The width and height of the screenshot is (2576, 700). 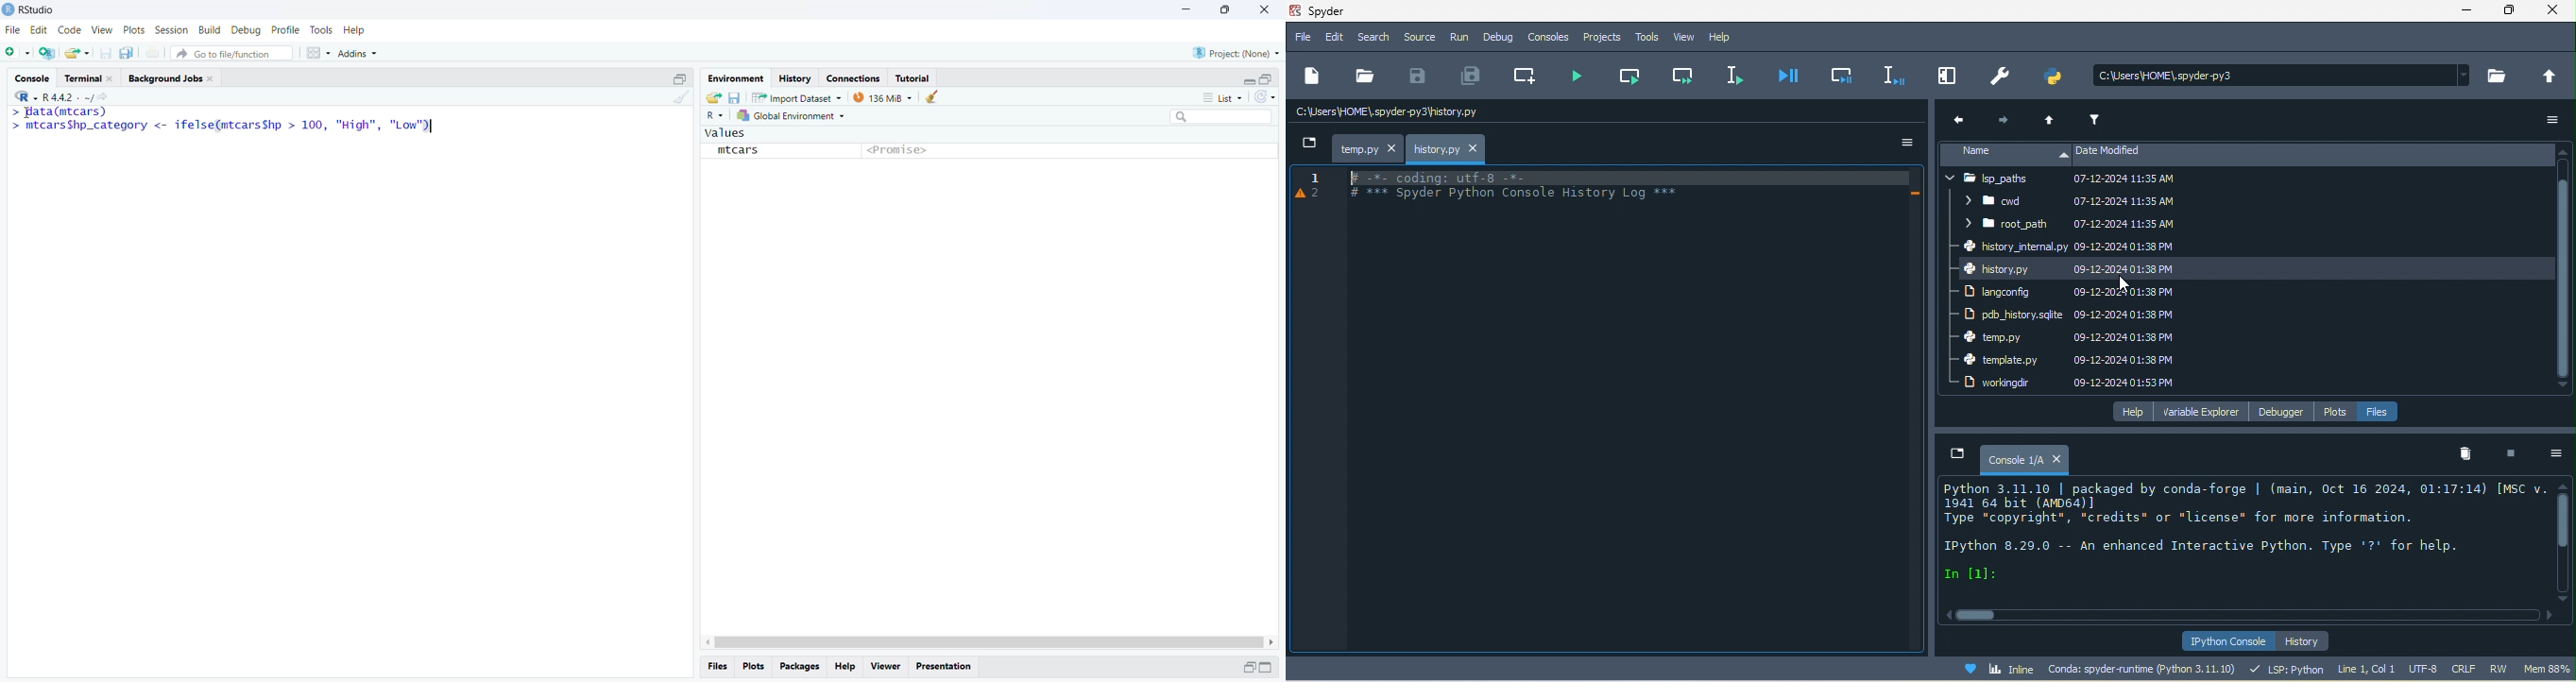 What do you see at coordinates (1270, 667) in the screenshot?
I see `Maximize` at bounding box center [1270, 667].